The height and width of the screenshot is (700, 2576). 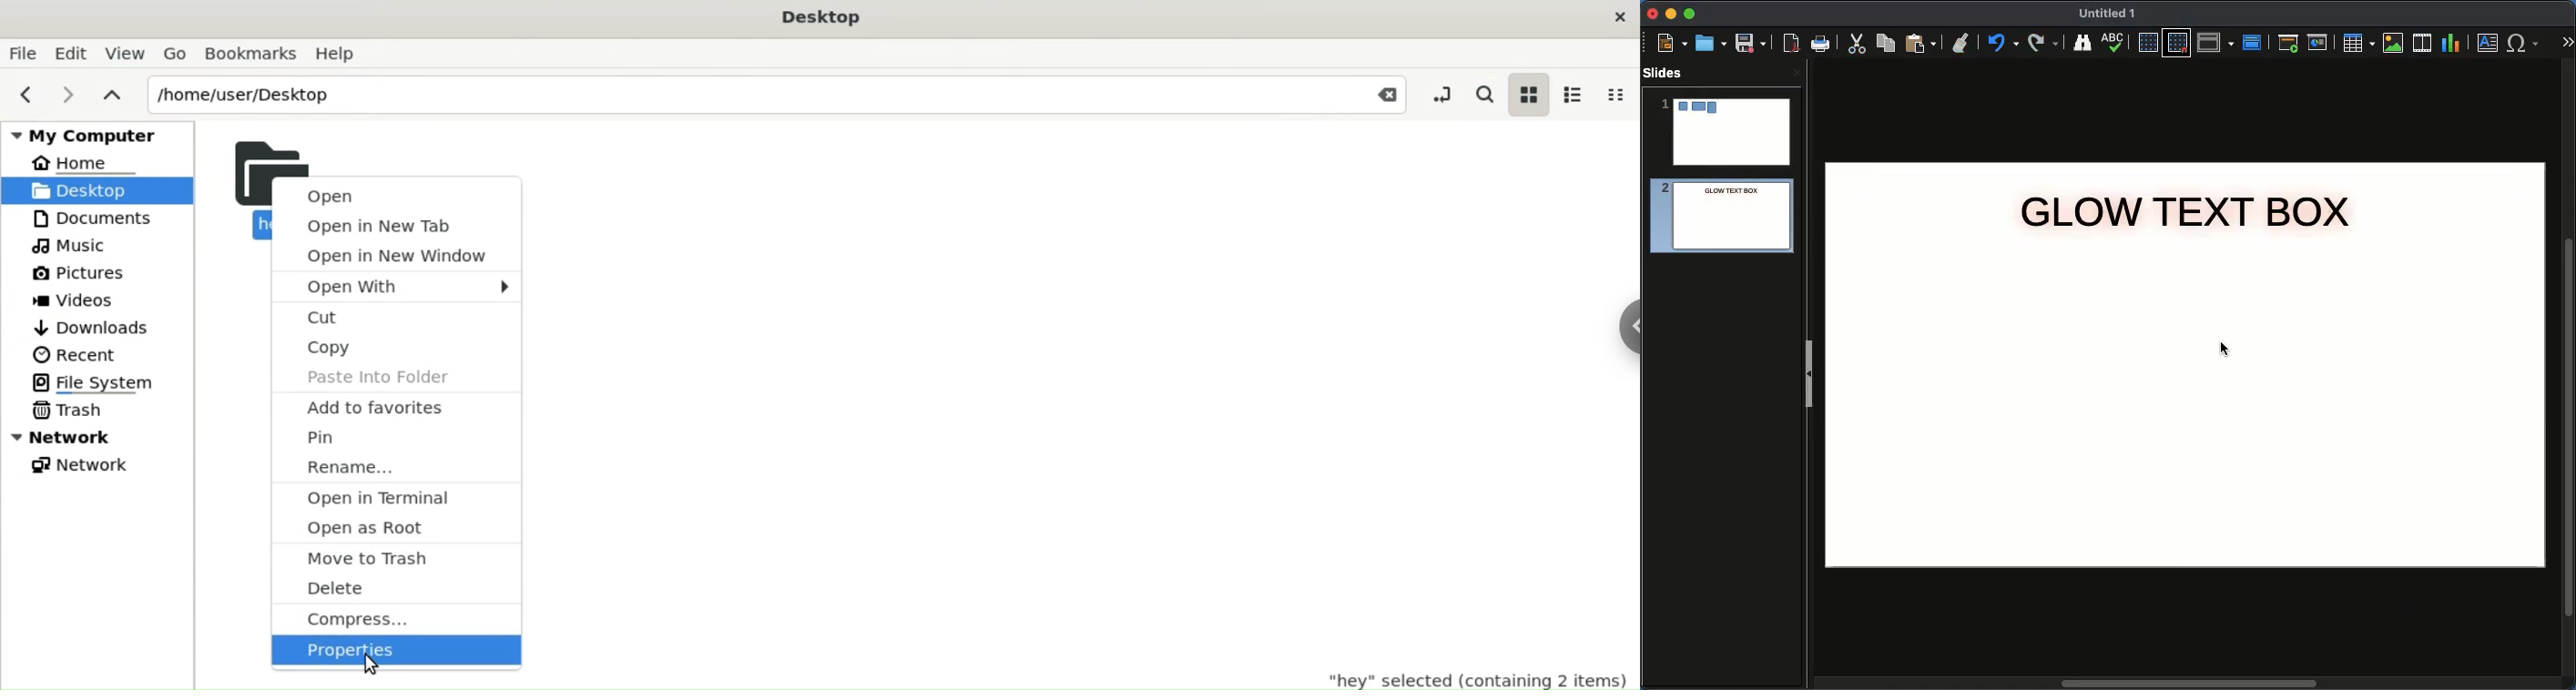 What do you see at coordinates (2357, 42) in the screenshot?
I see `Table` at bounding box center [2357, 42].